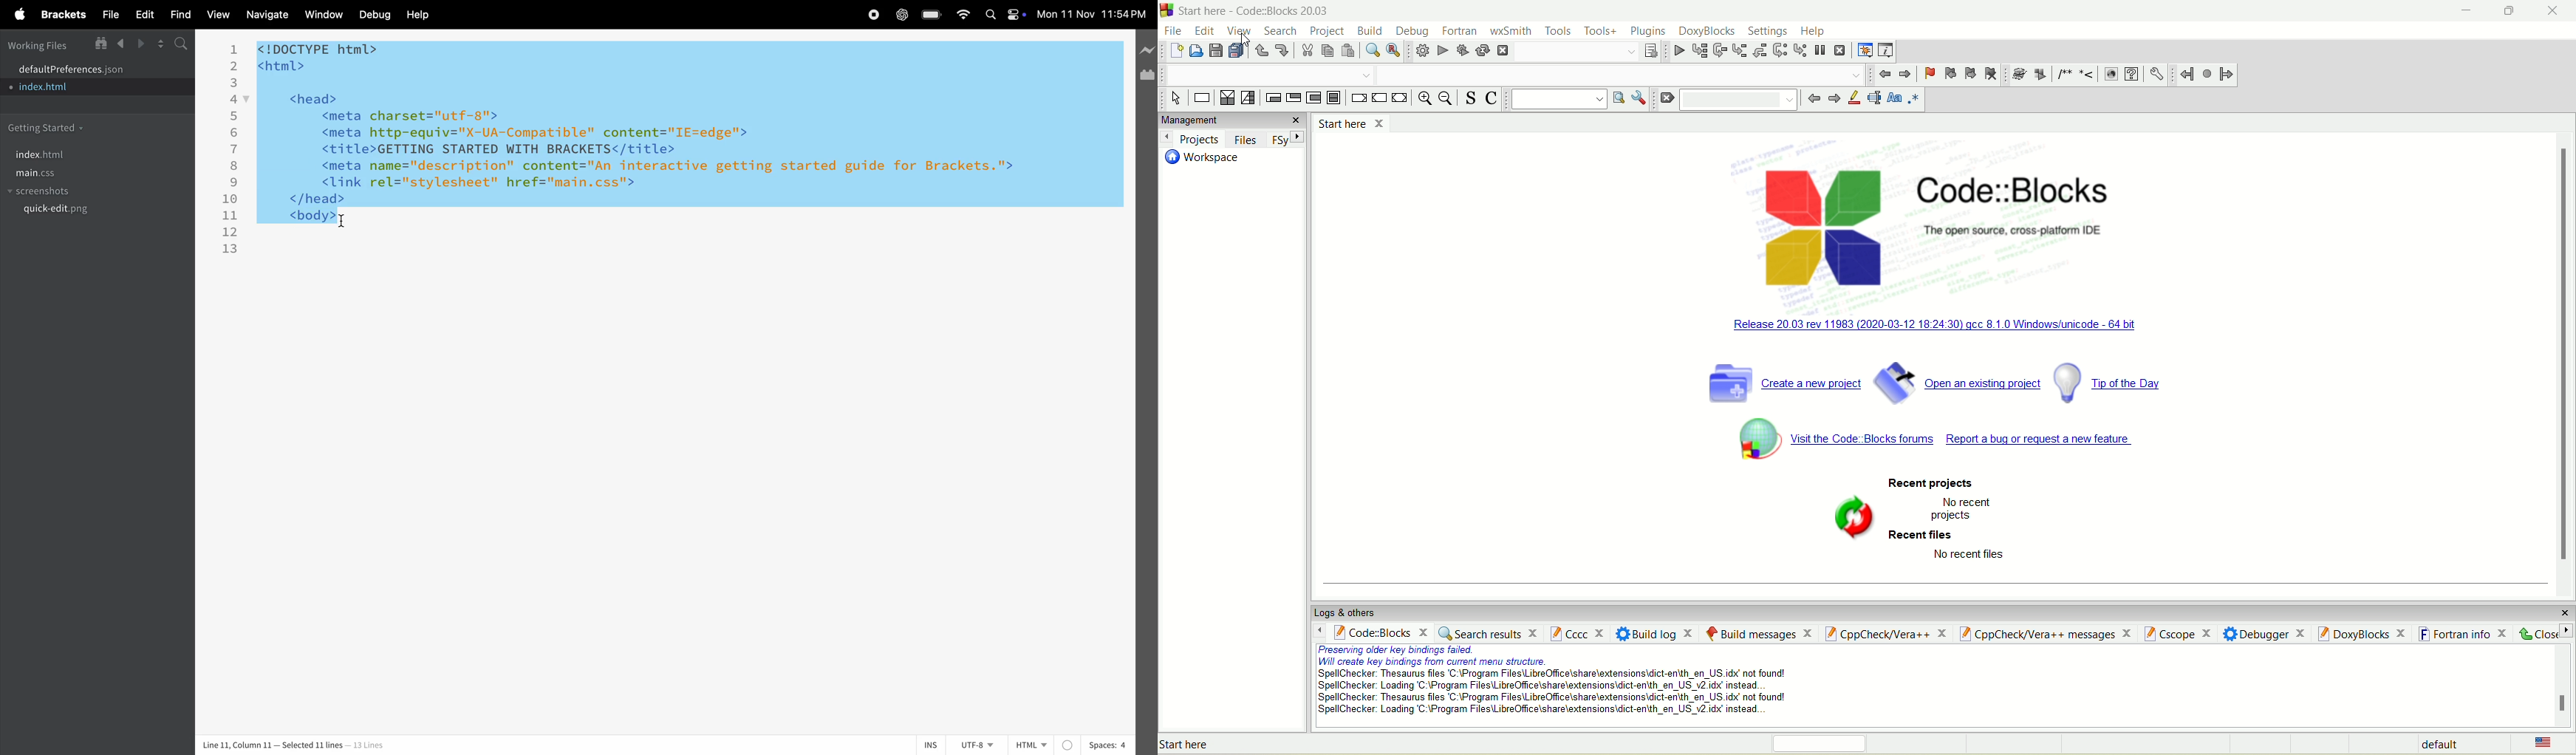 This screenshot has width=2576, height=756. Describe the element at coordinates (2018, 208) in the screenshot. I see `Code::Blocks
The open source, cross-platform IDE` at that location.